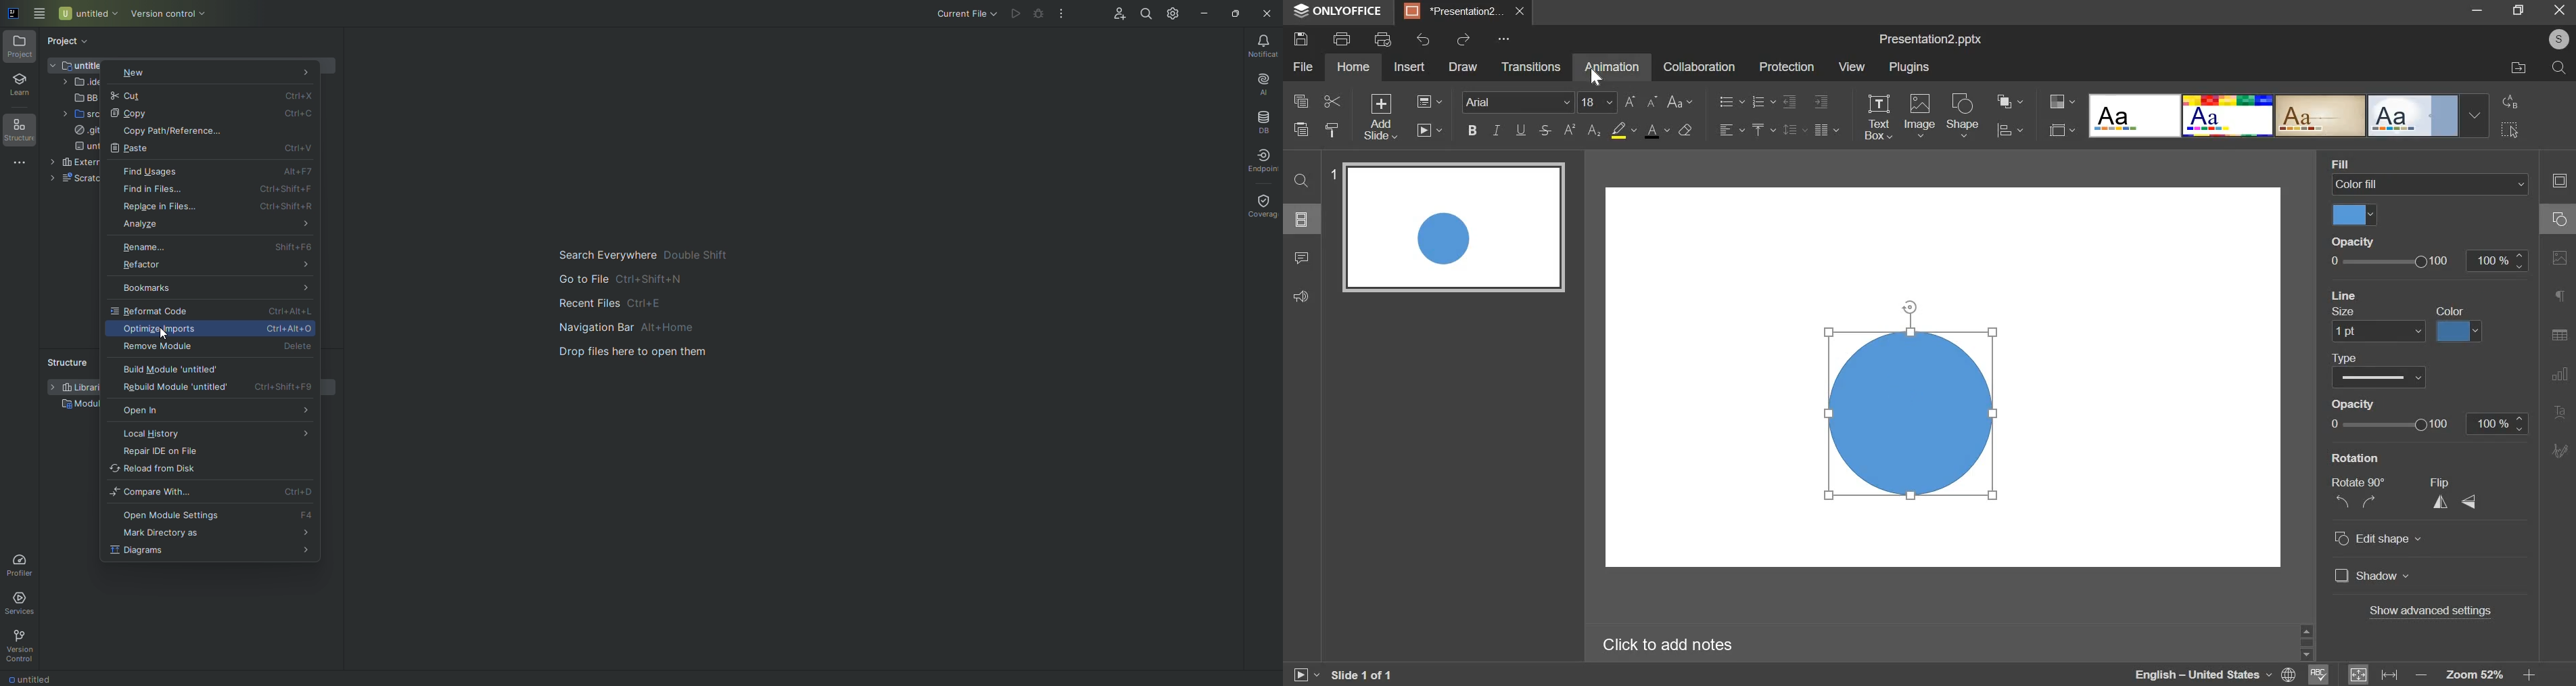 The height and width of the screenshot is (700, 2576). What do you see at coordinates (1332, 130) in the screenshot?
I see `copy slide` at bounding box center [1332, 130].